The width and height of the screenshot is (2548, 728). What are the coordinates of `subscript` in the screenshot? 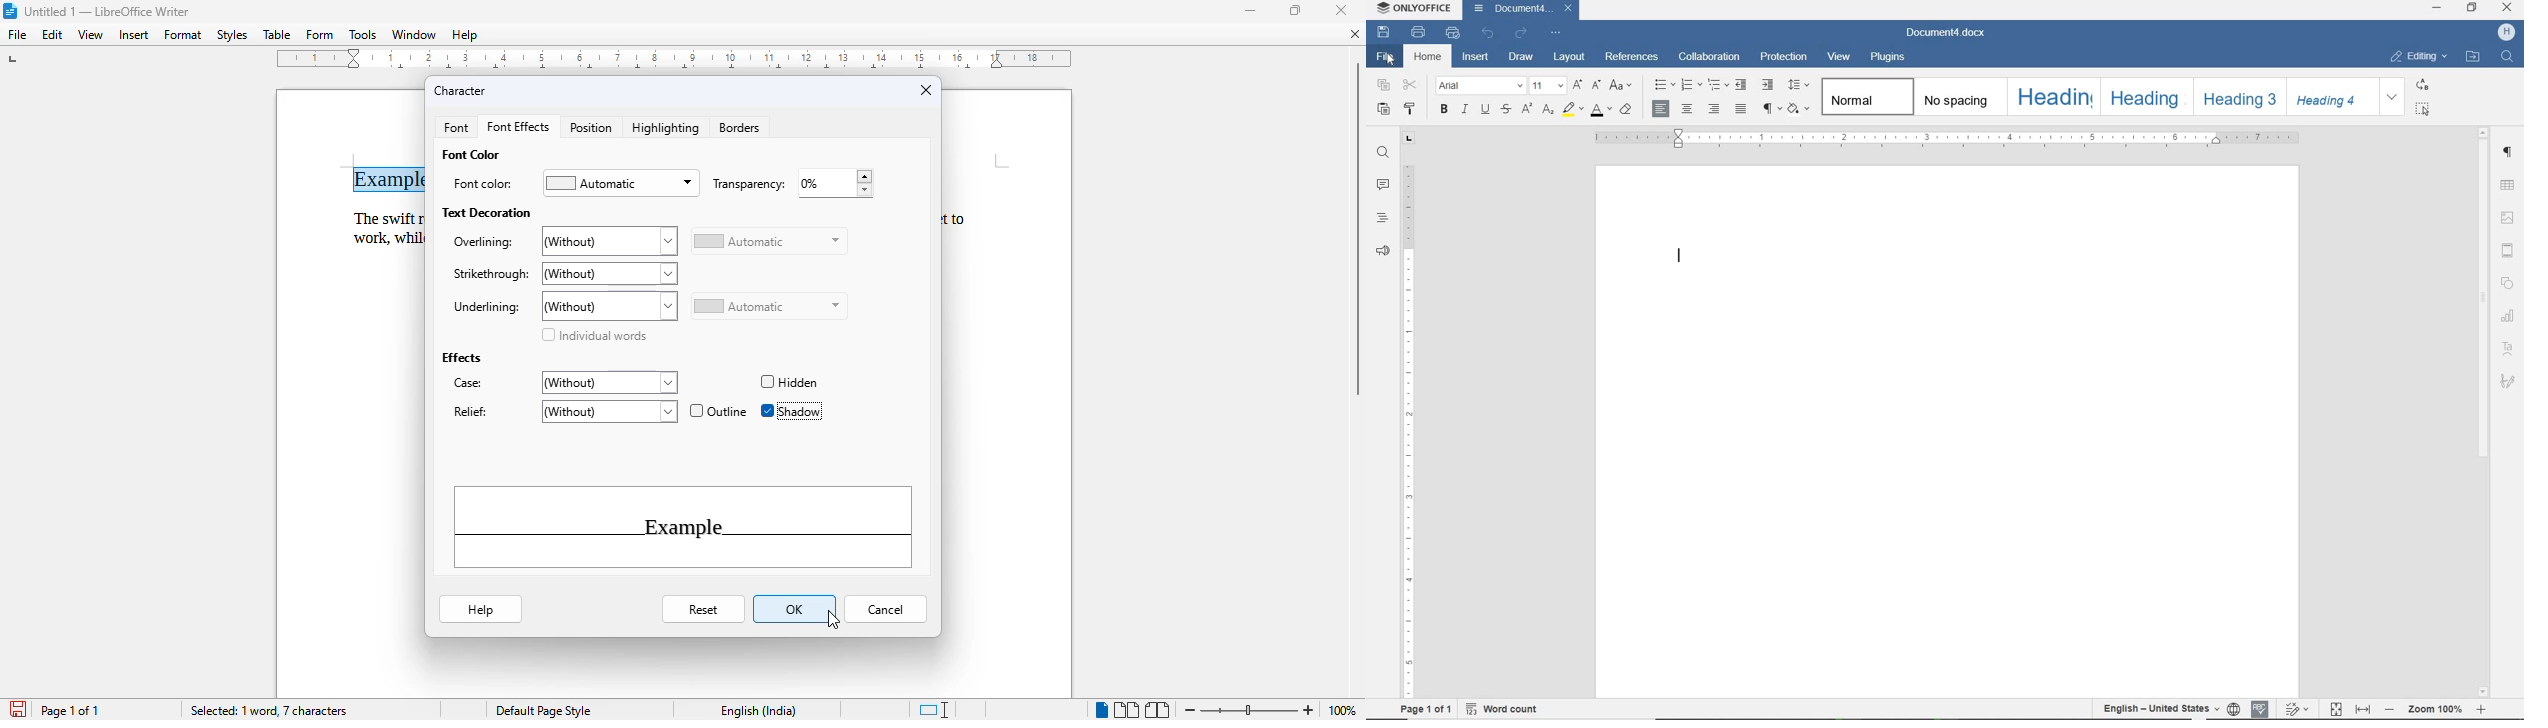 It's located at (1550, 111).